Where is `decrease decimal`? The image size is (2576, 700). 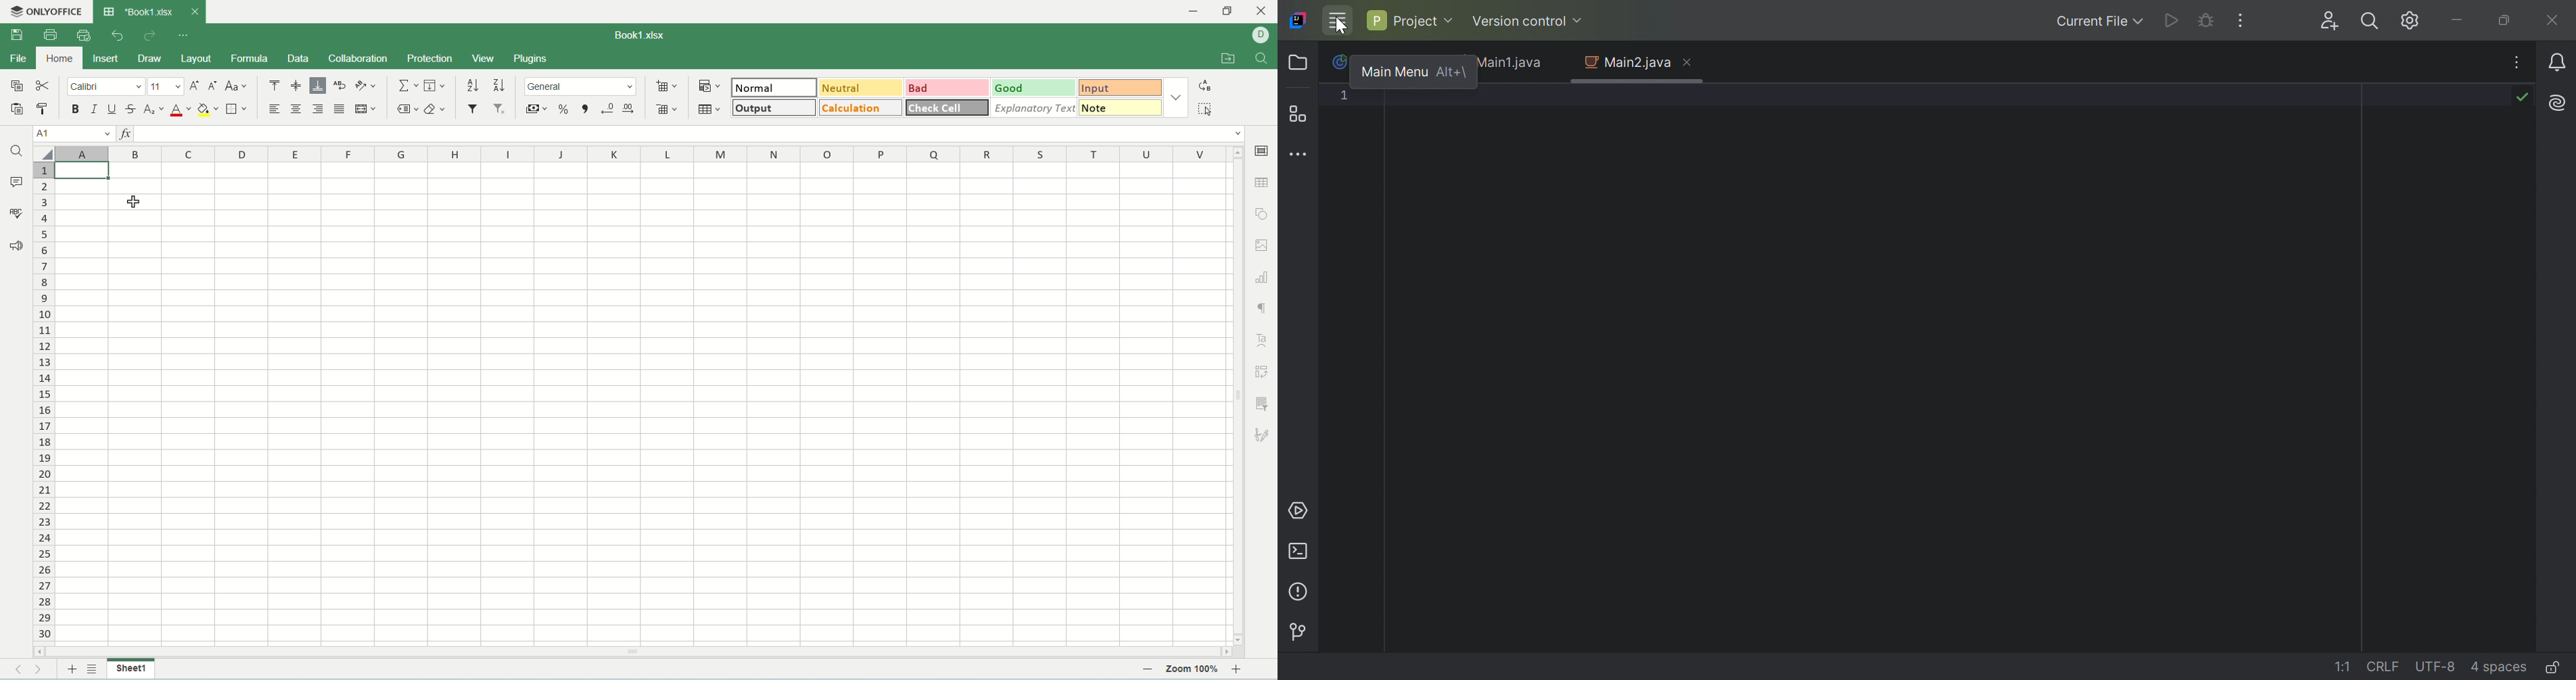 decrease decimal is located at coordinates (608, 108).